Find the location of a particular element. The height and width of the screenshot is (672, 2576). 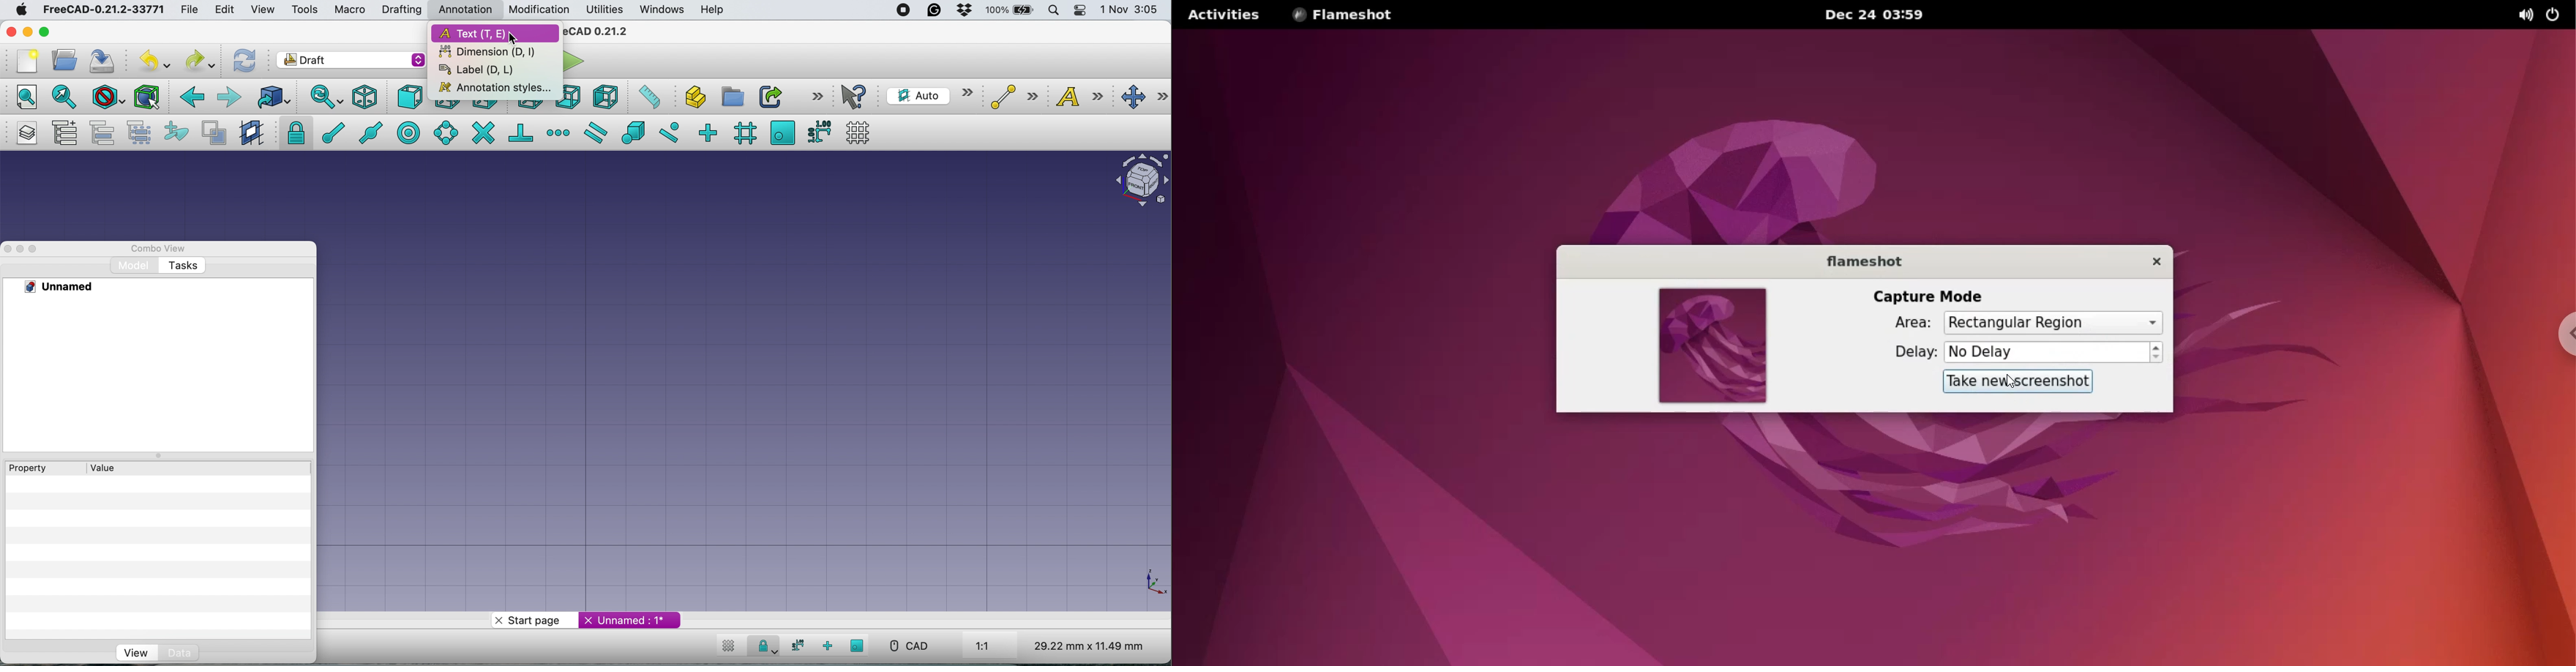

drafting is located at coordinates (400, 10).